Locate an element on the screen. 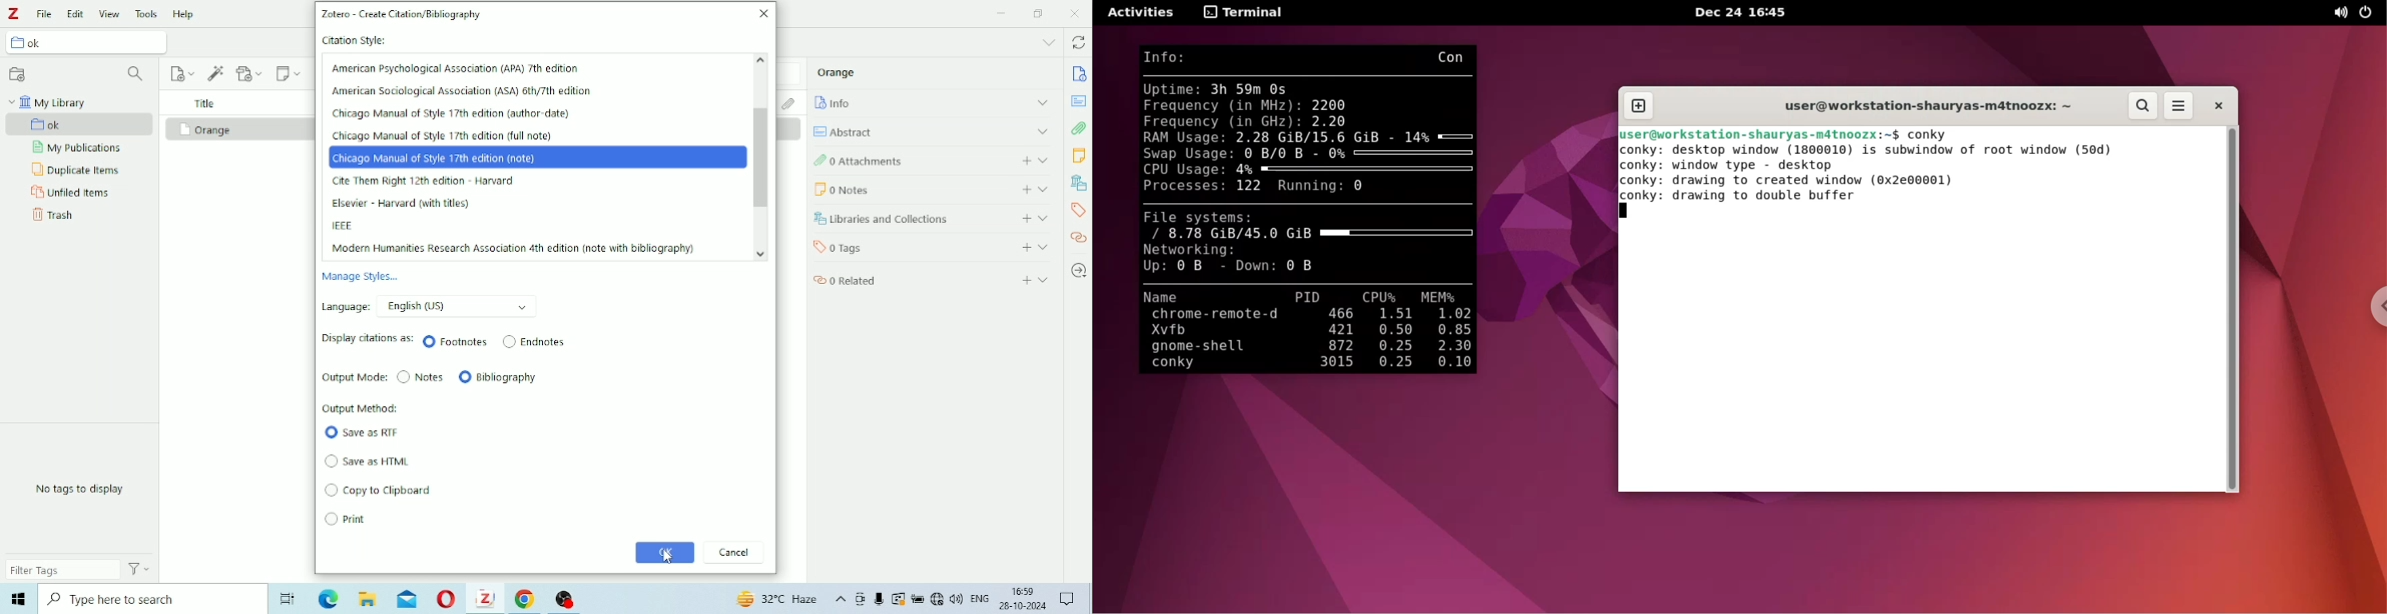  American Psychological Association (APA) 7th edition  is located at coordinates (455, 68).